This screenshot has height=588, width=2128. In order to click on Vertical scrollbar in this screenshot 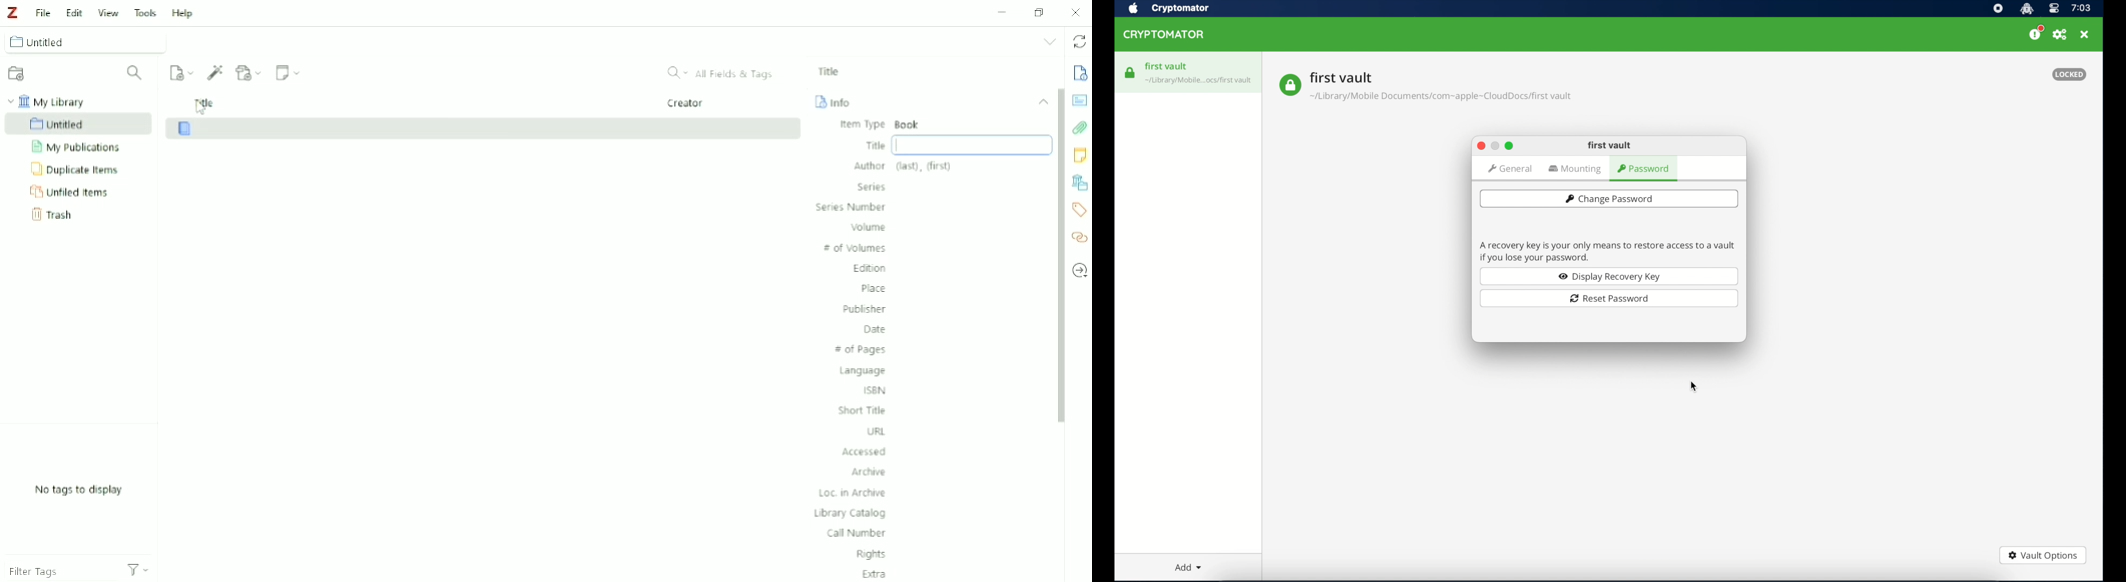, I will do `click(1059, 258)`.